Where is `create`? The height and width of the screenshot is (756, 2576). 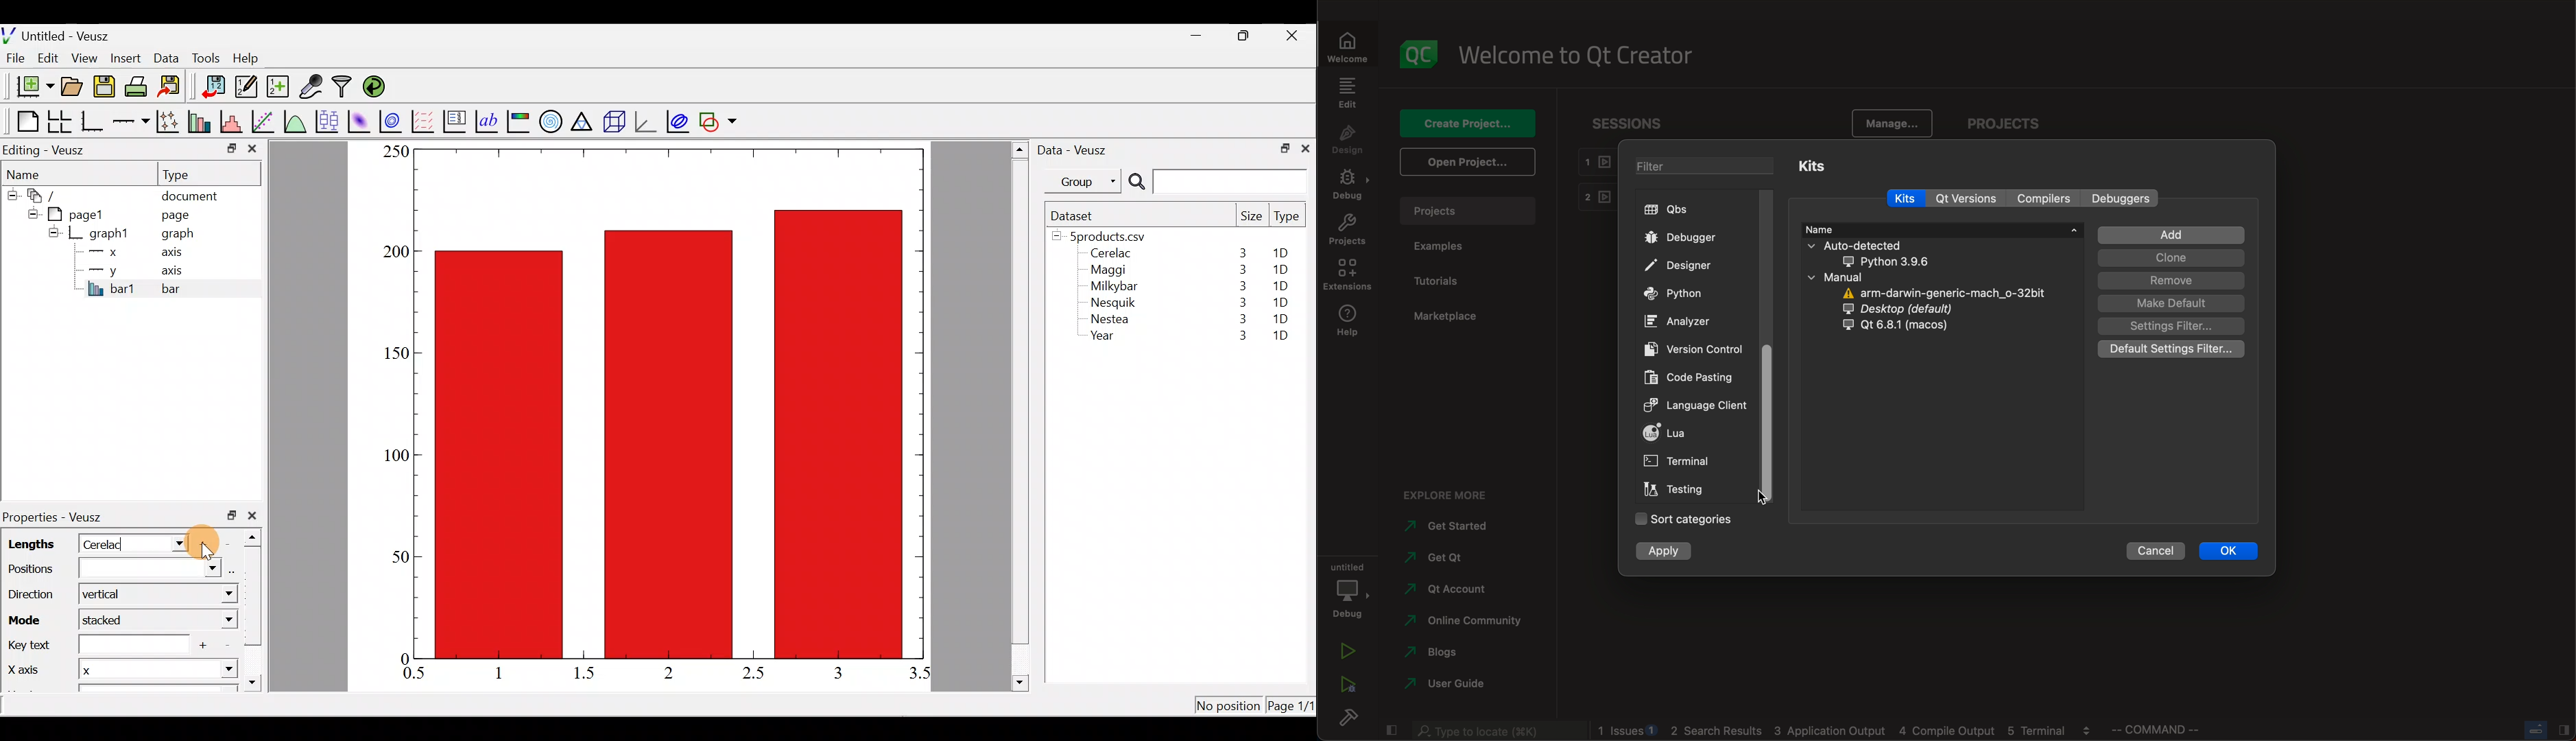
create is located at coordinates (1464, 125).